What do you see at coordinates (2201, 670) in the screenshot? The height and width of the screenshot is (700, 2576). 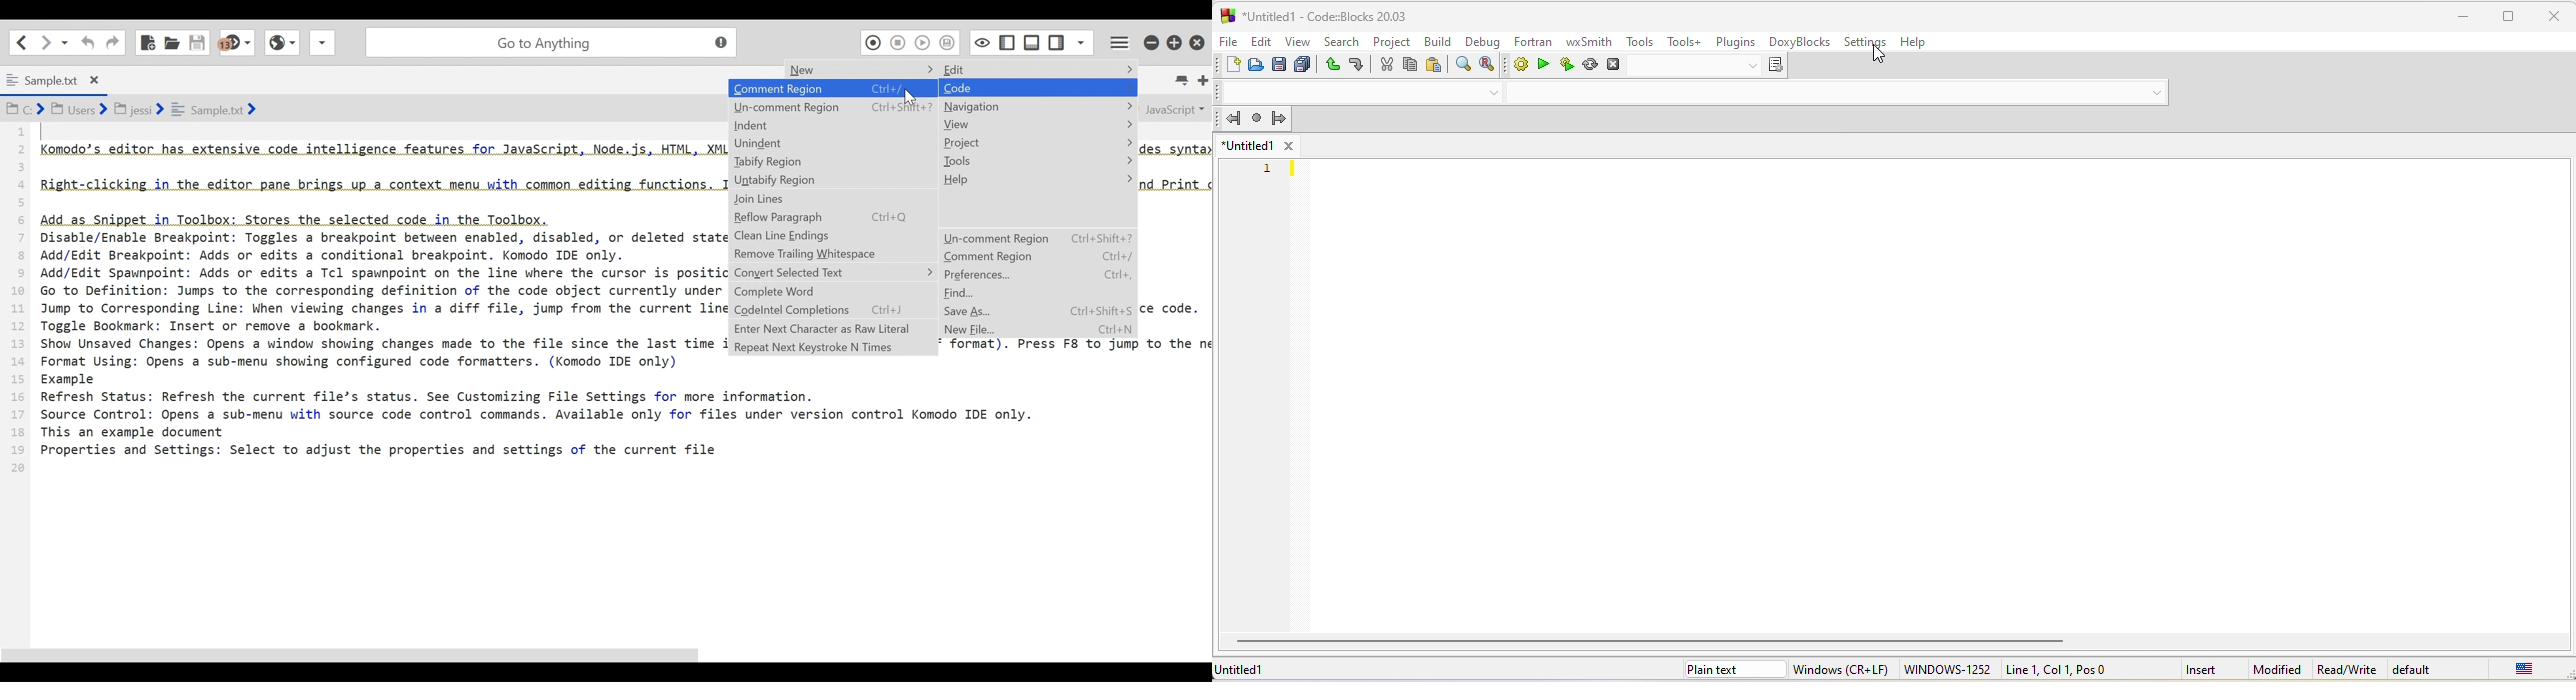 I see `insert` at bounding box center [2201, 670].